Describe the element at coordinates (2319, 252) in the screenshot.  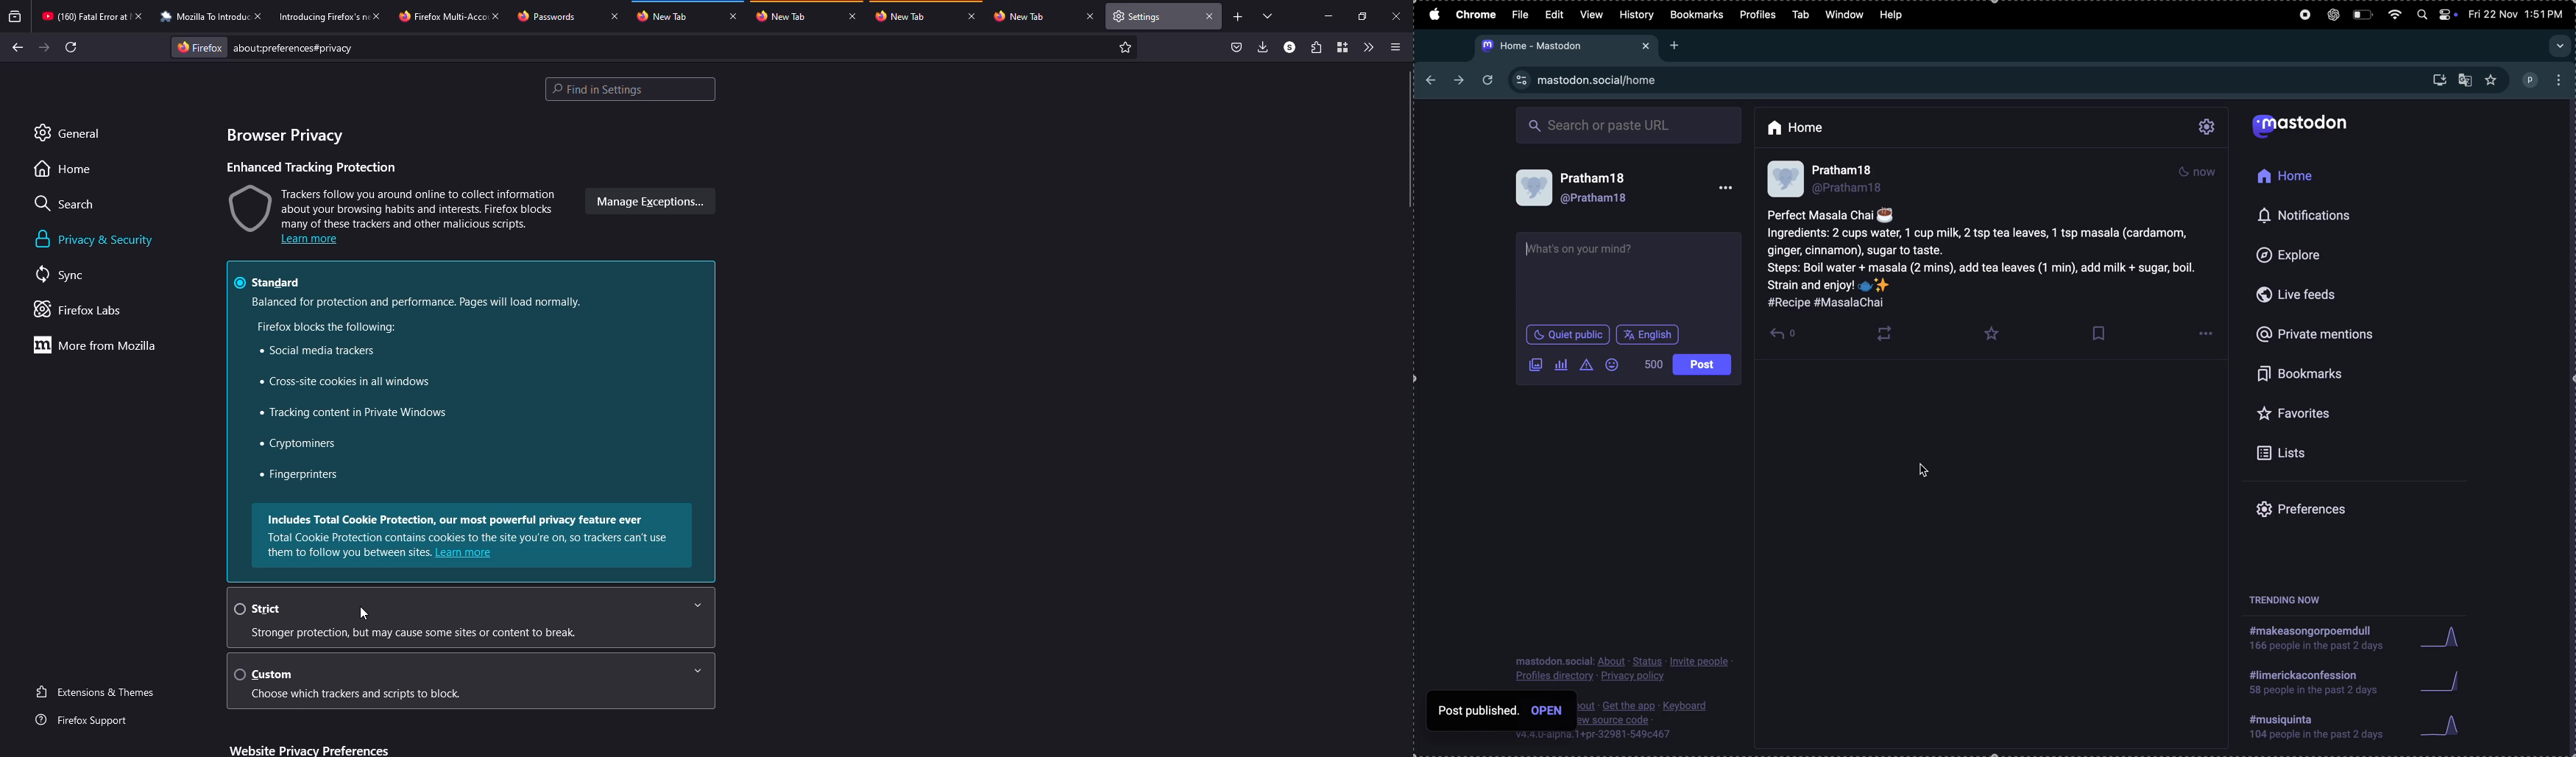
I see `explore` at that location.